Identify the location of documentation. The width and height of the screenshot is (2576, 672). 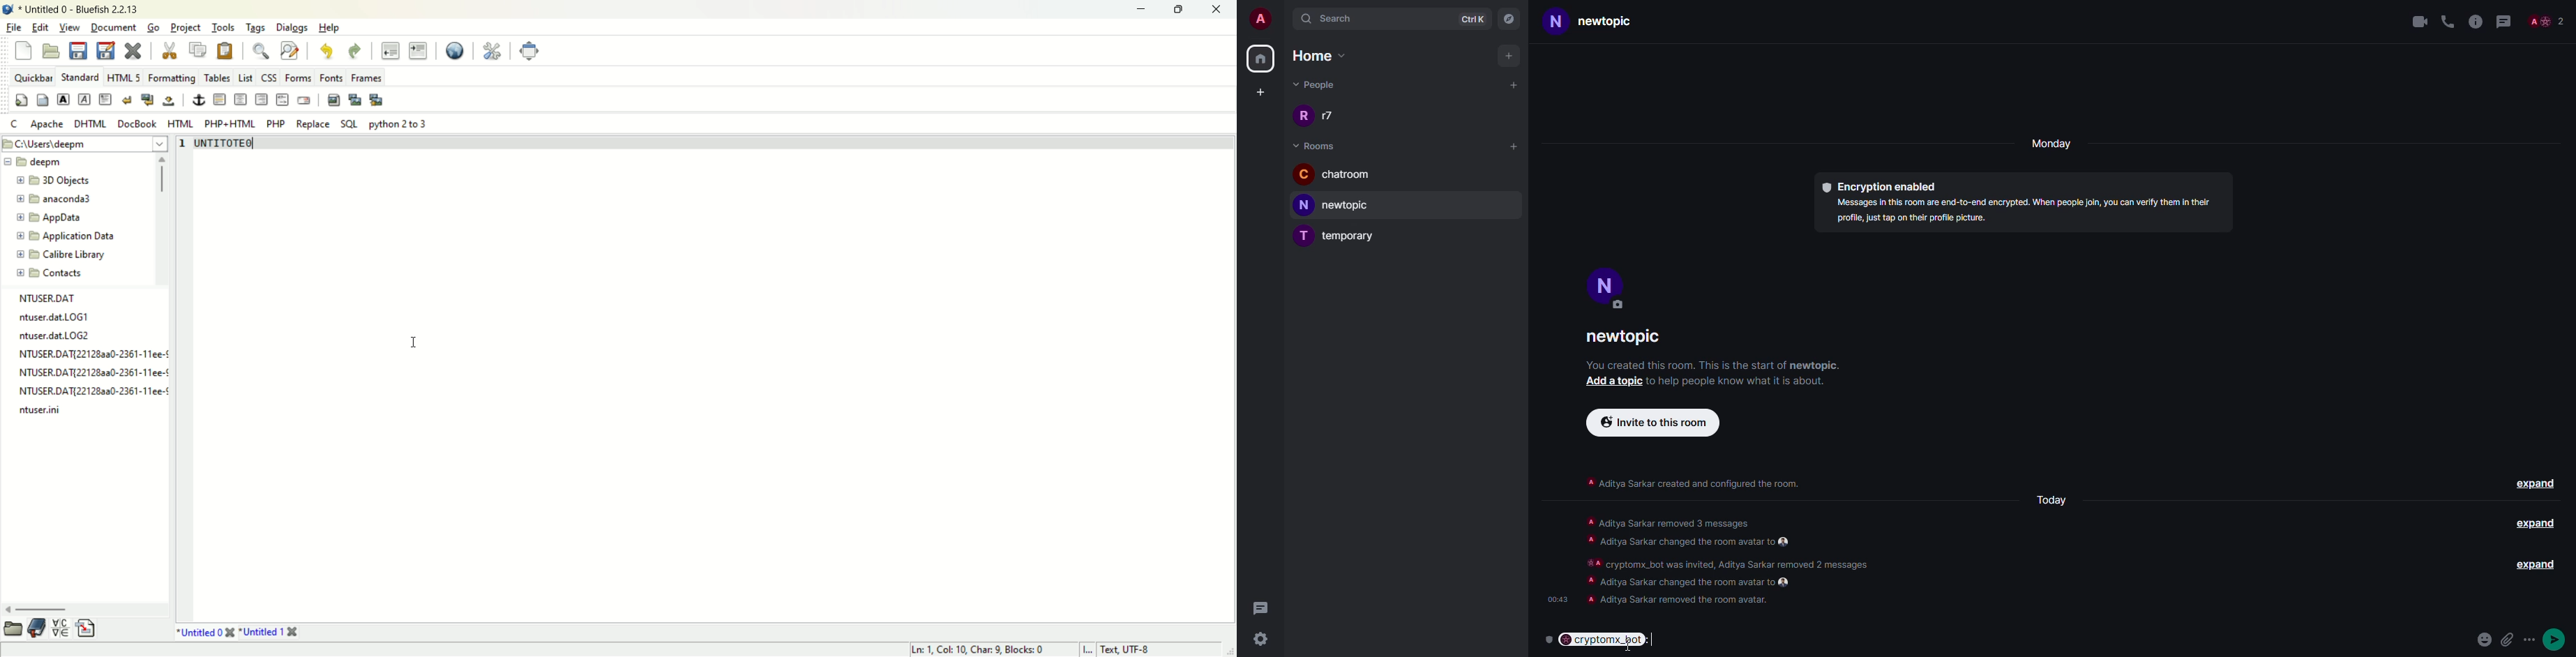
(37, 629).